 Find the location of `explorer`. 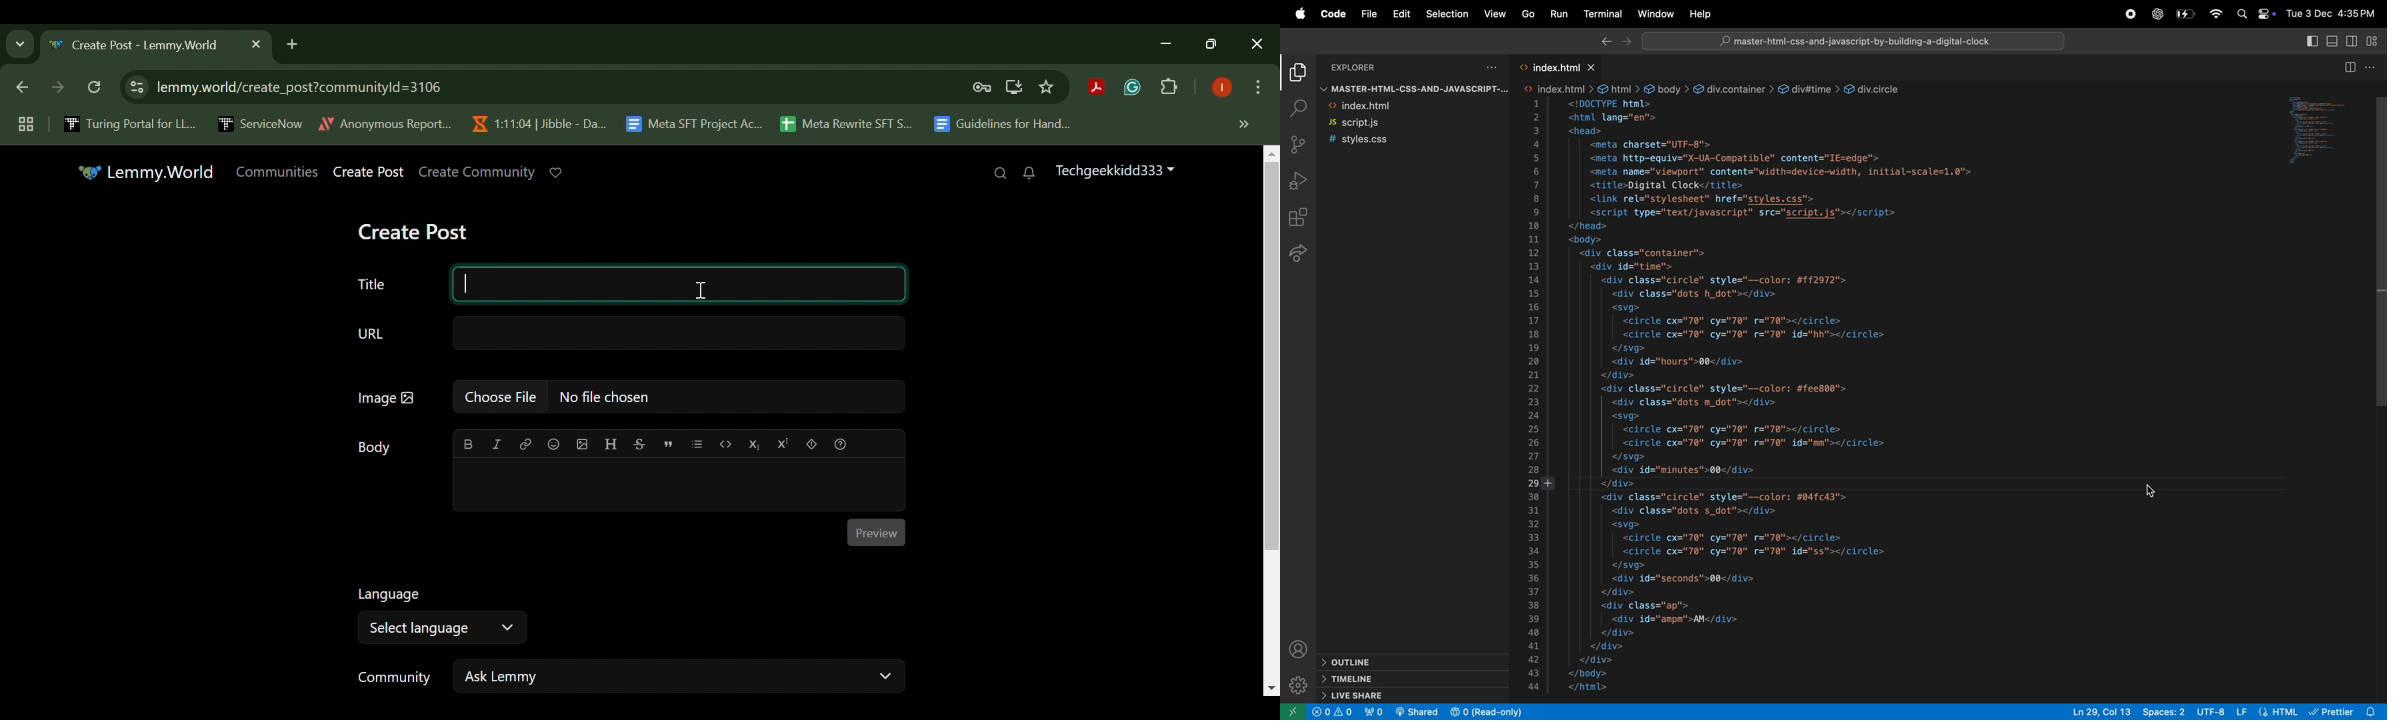

explorer is located at coordinates (1297, 74).